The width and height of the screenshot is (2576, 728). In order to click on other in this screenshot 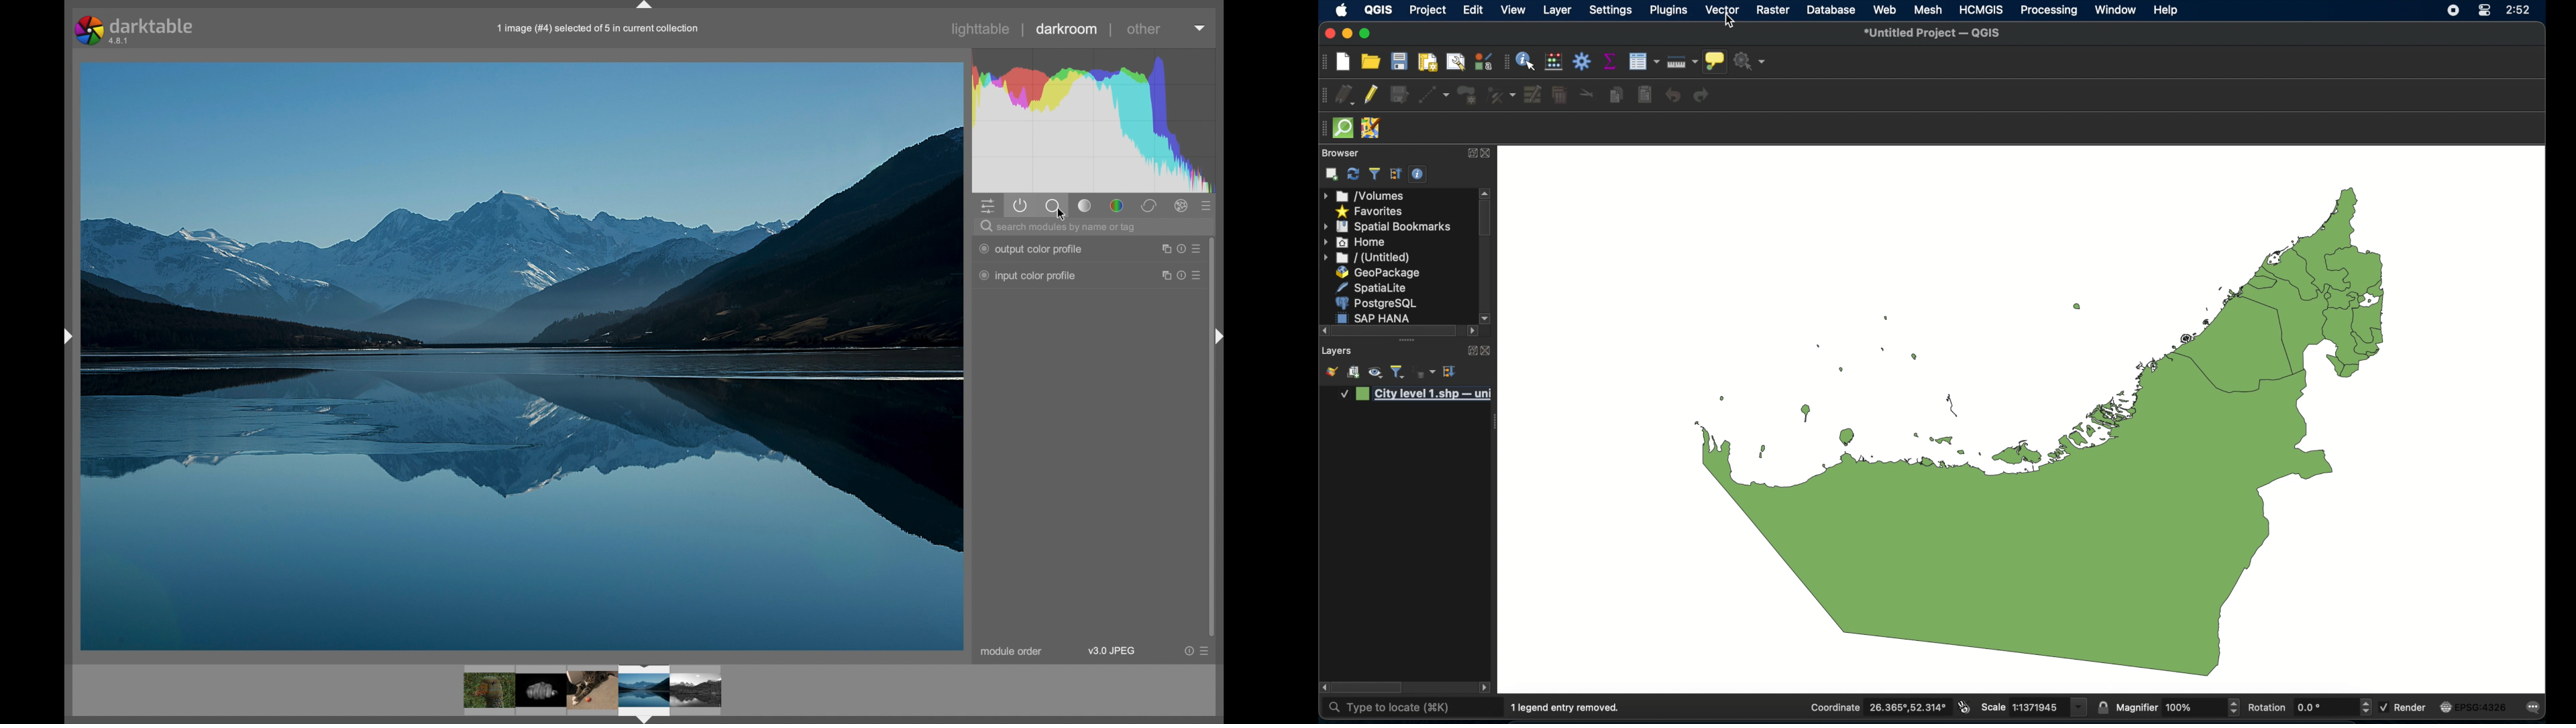, I will do `click(1145, 29)`.